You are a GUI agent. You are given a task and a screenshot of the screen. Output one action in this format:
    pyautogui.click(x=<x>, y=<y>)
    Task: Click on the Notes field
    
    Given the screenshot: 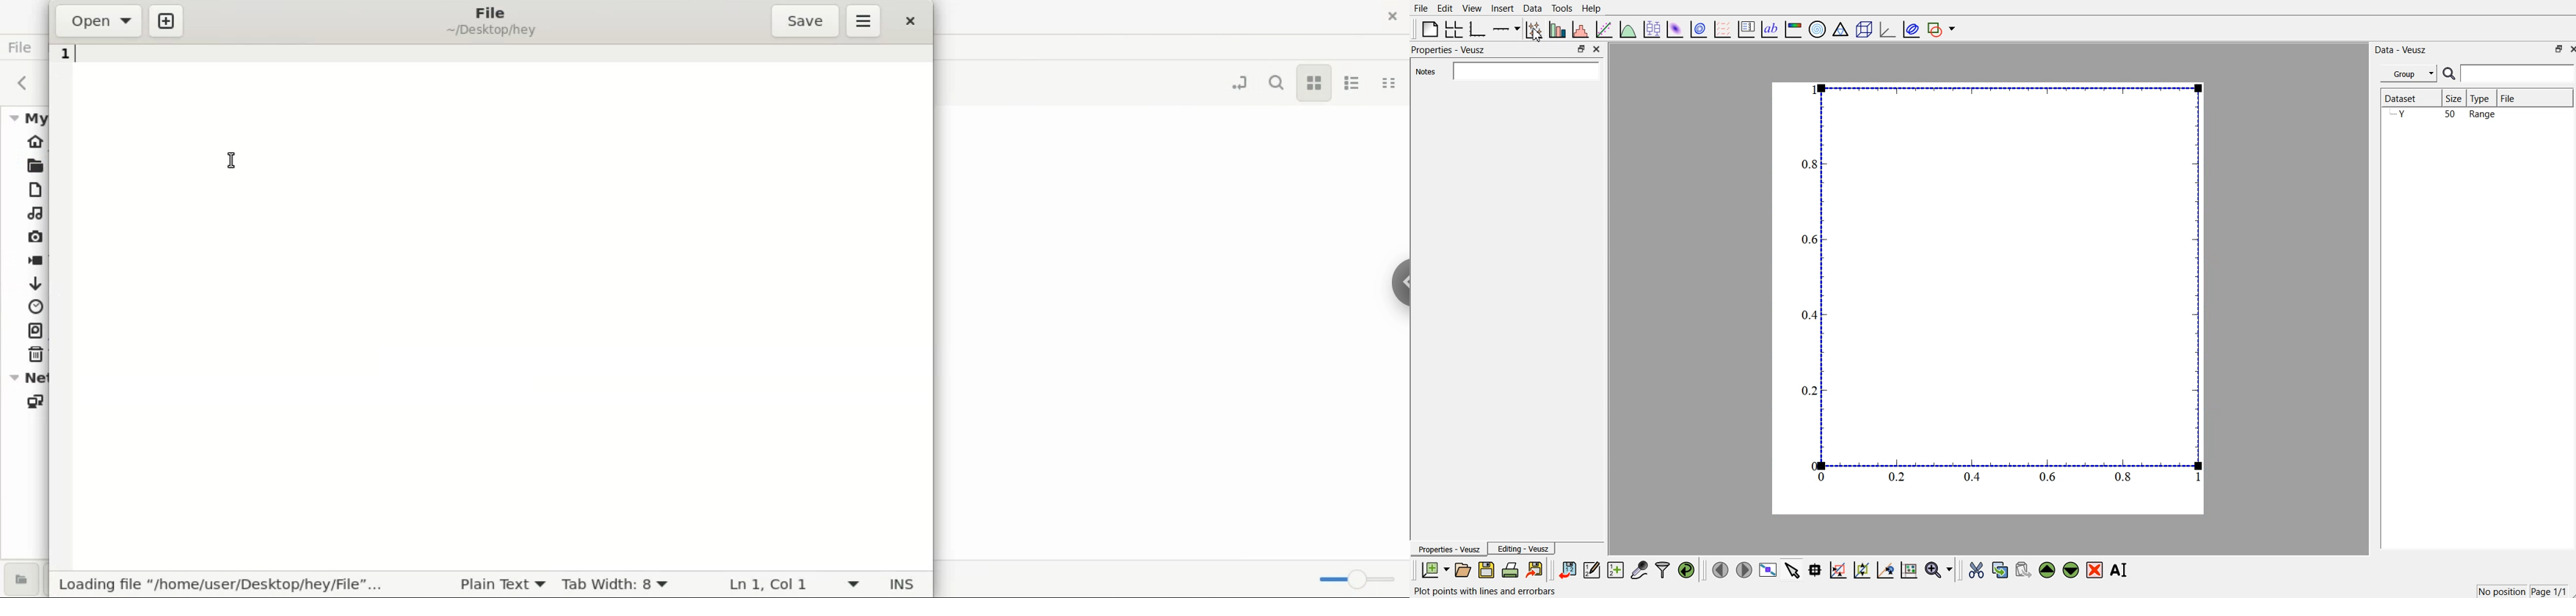 What is the action you would take?
    pyautogui.click(x=1525, y=70)
    